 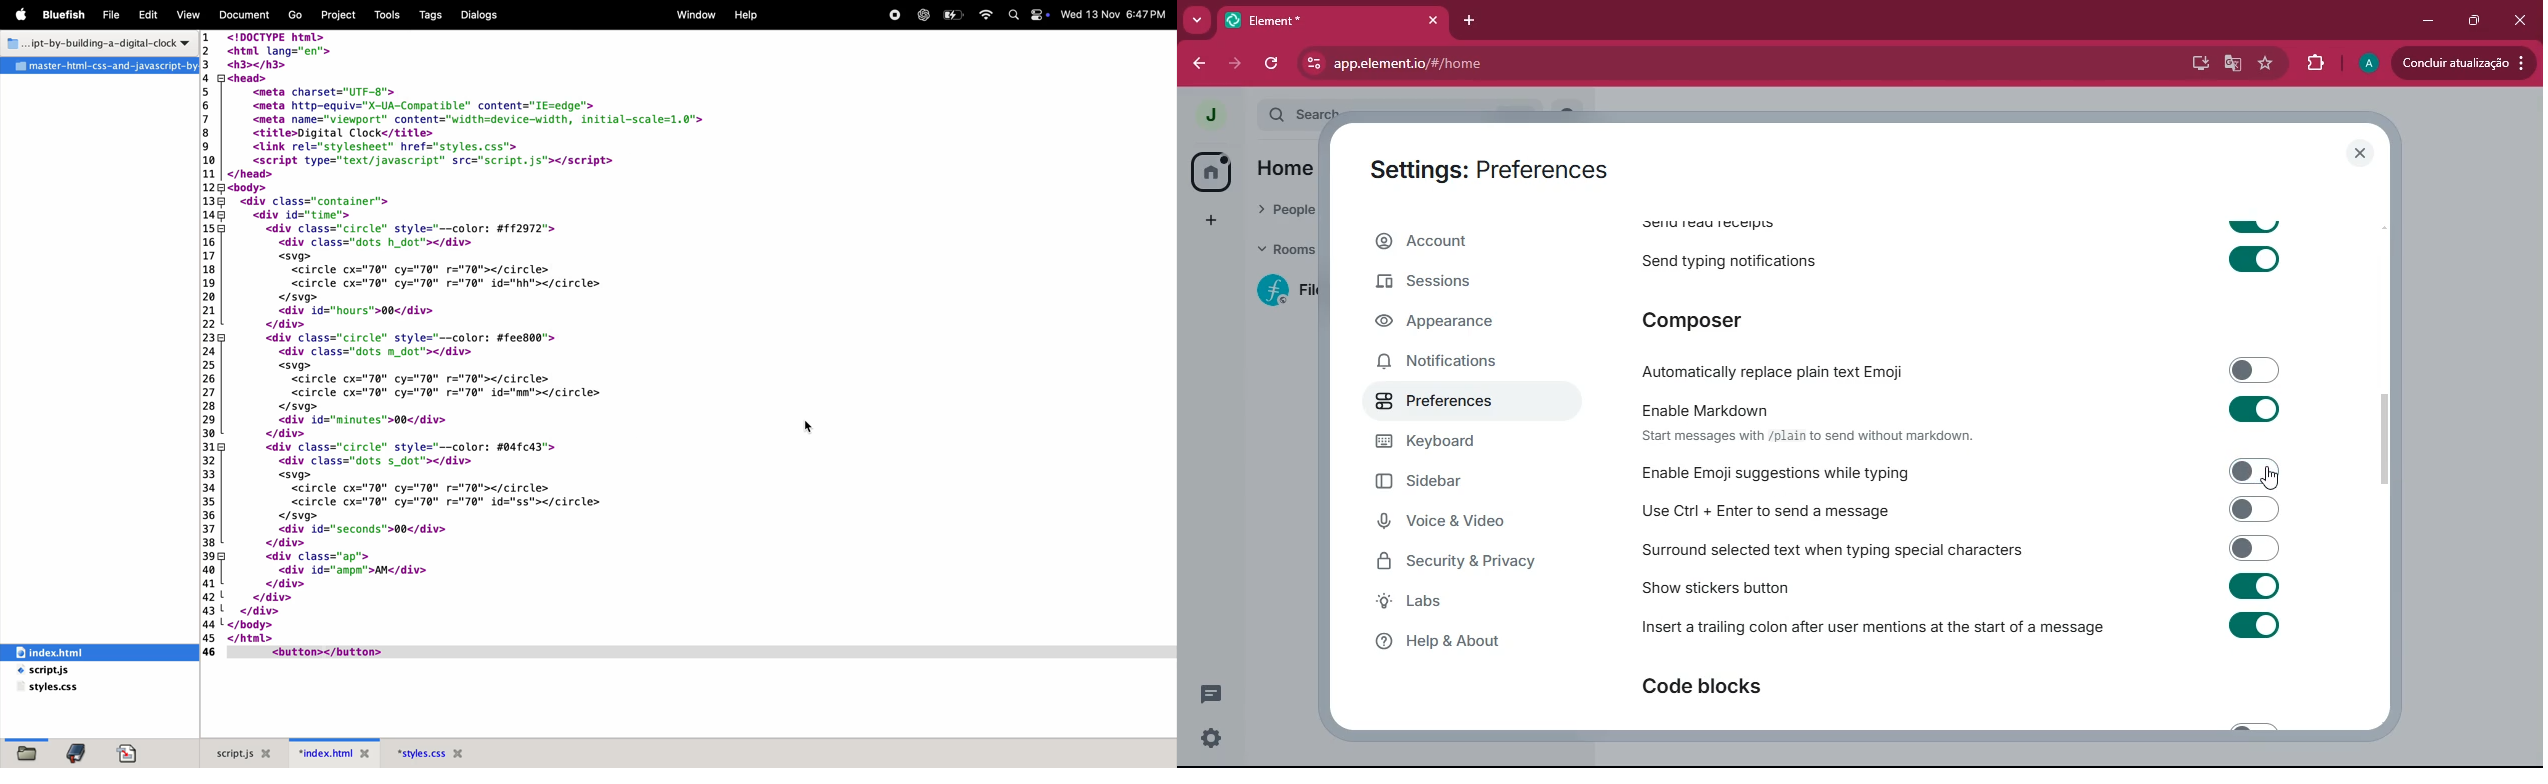 What do you see at coordinates (2197, 63) in the screenshot?
I see `desktop` at bounding box center [2197, 63].